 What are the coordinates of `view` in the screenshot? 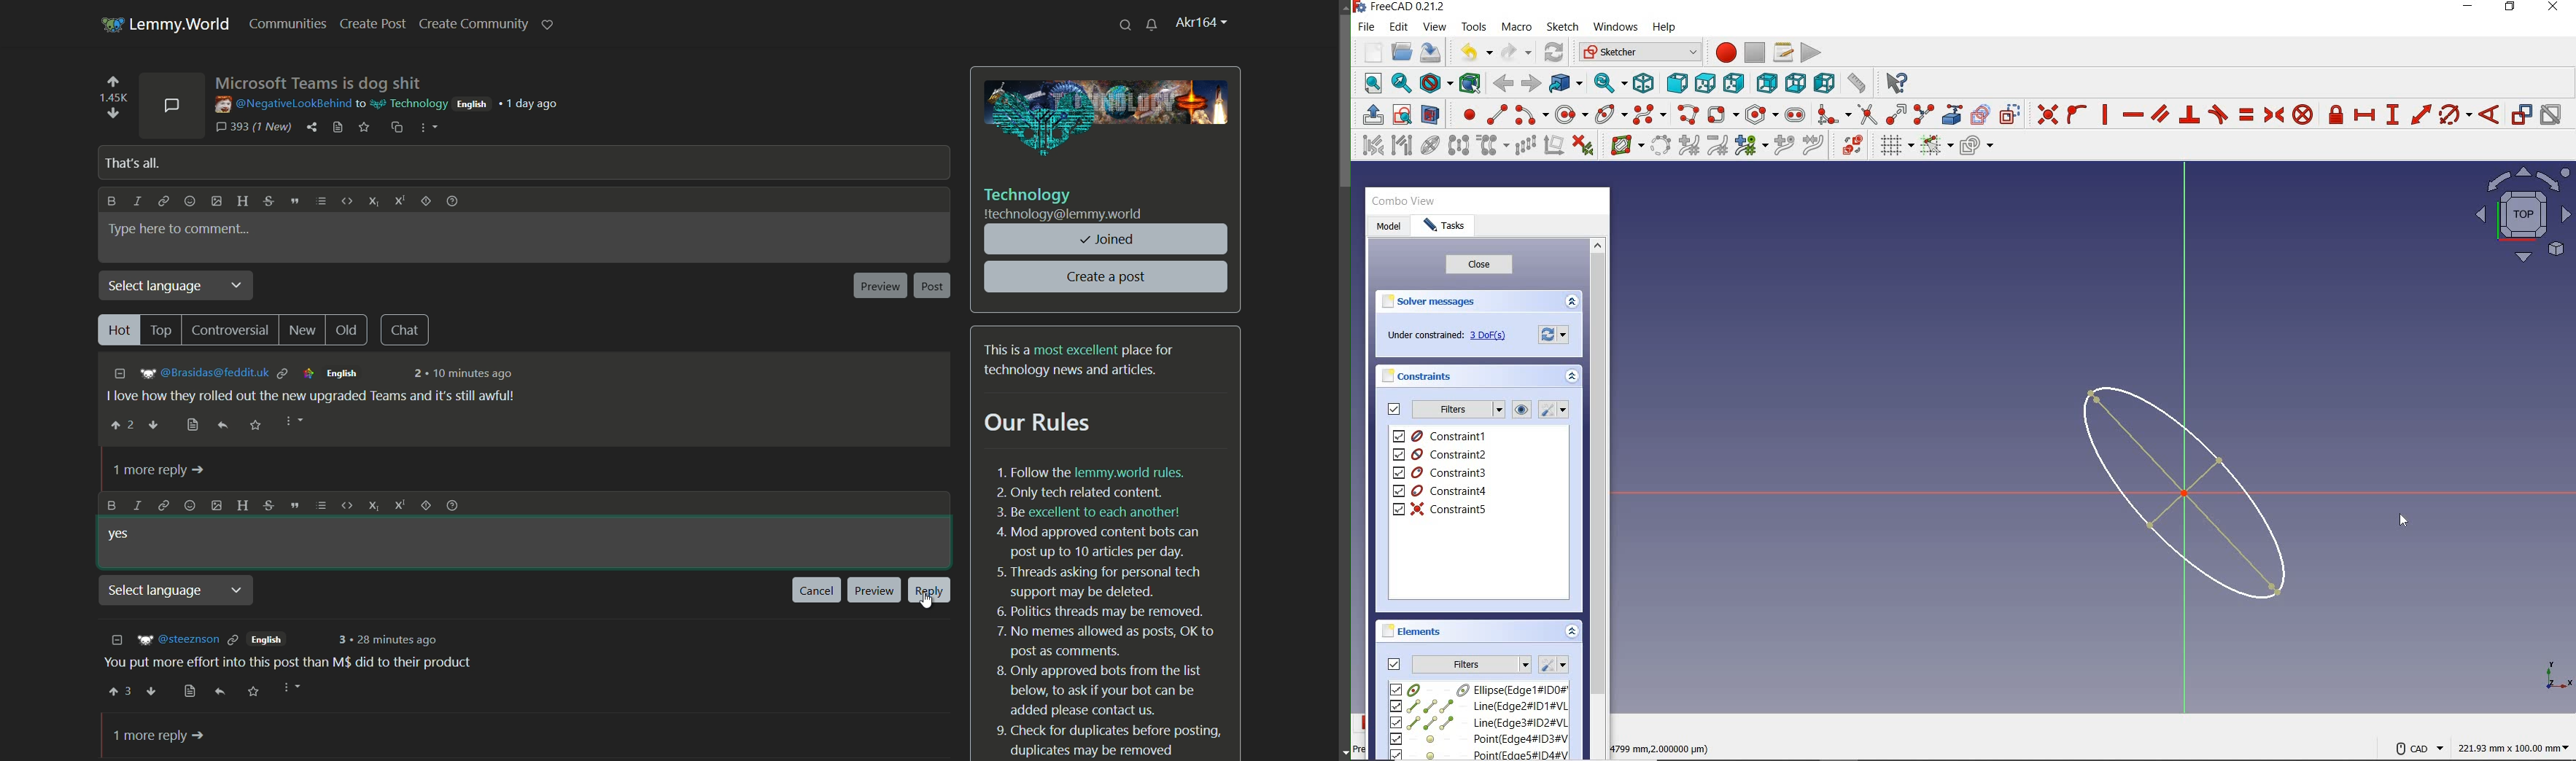 It's located at (1436, 26).